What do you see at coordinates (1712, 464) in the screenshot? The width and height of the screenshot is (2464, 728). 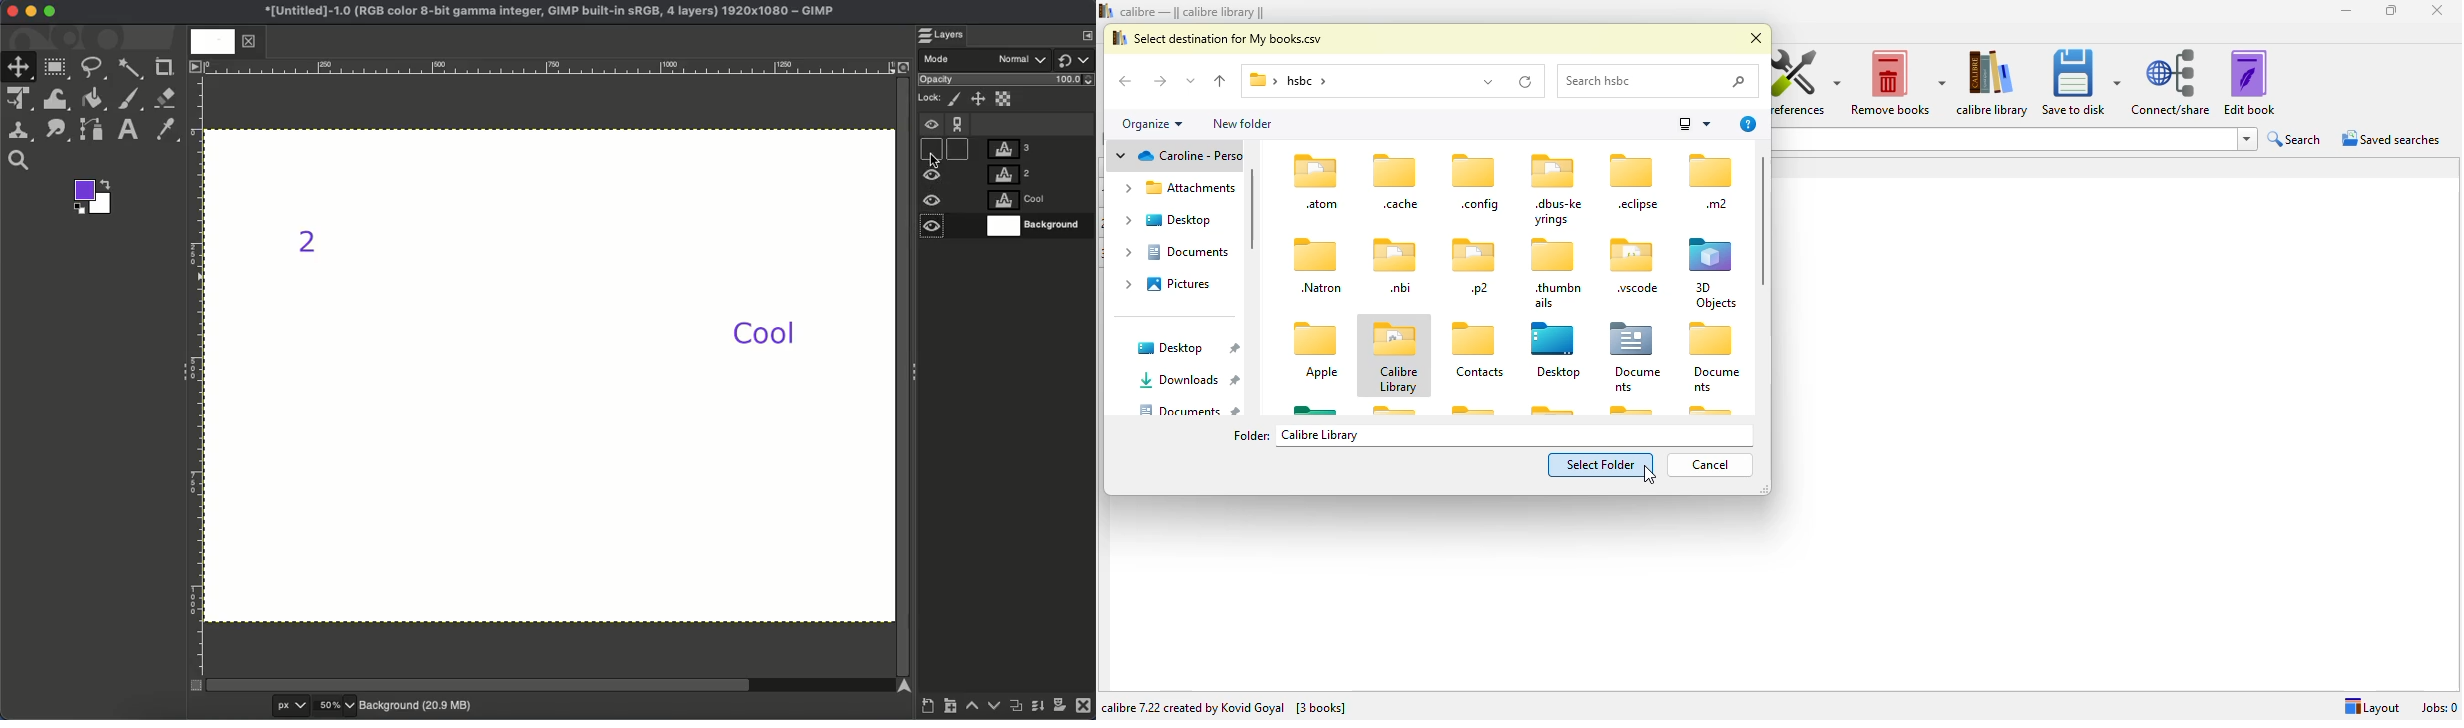 I see `cancel` at bounding box center [1712, 464].